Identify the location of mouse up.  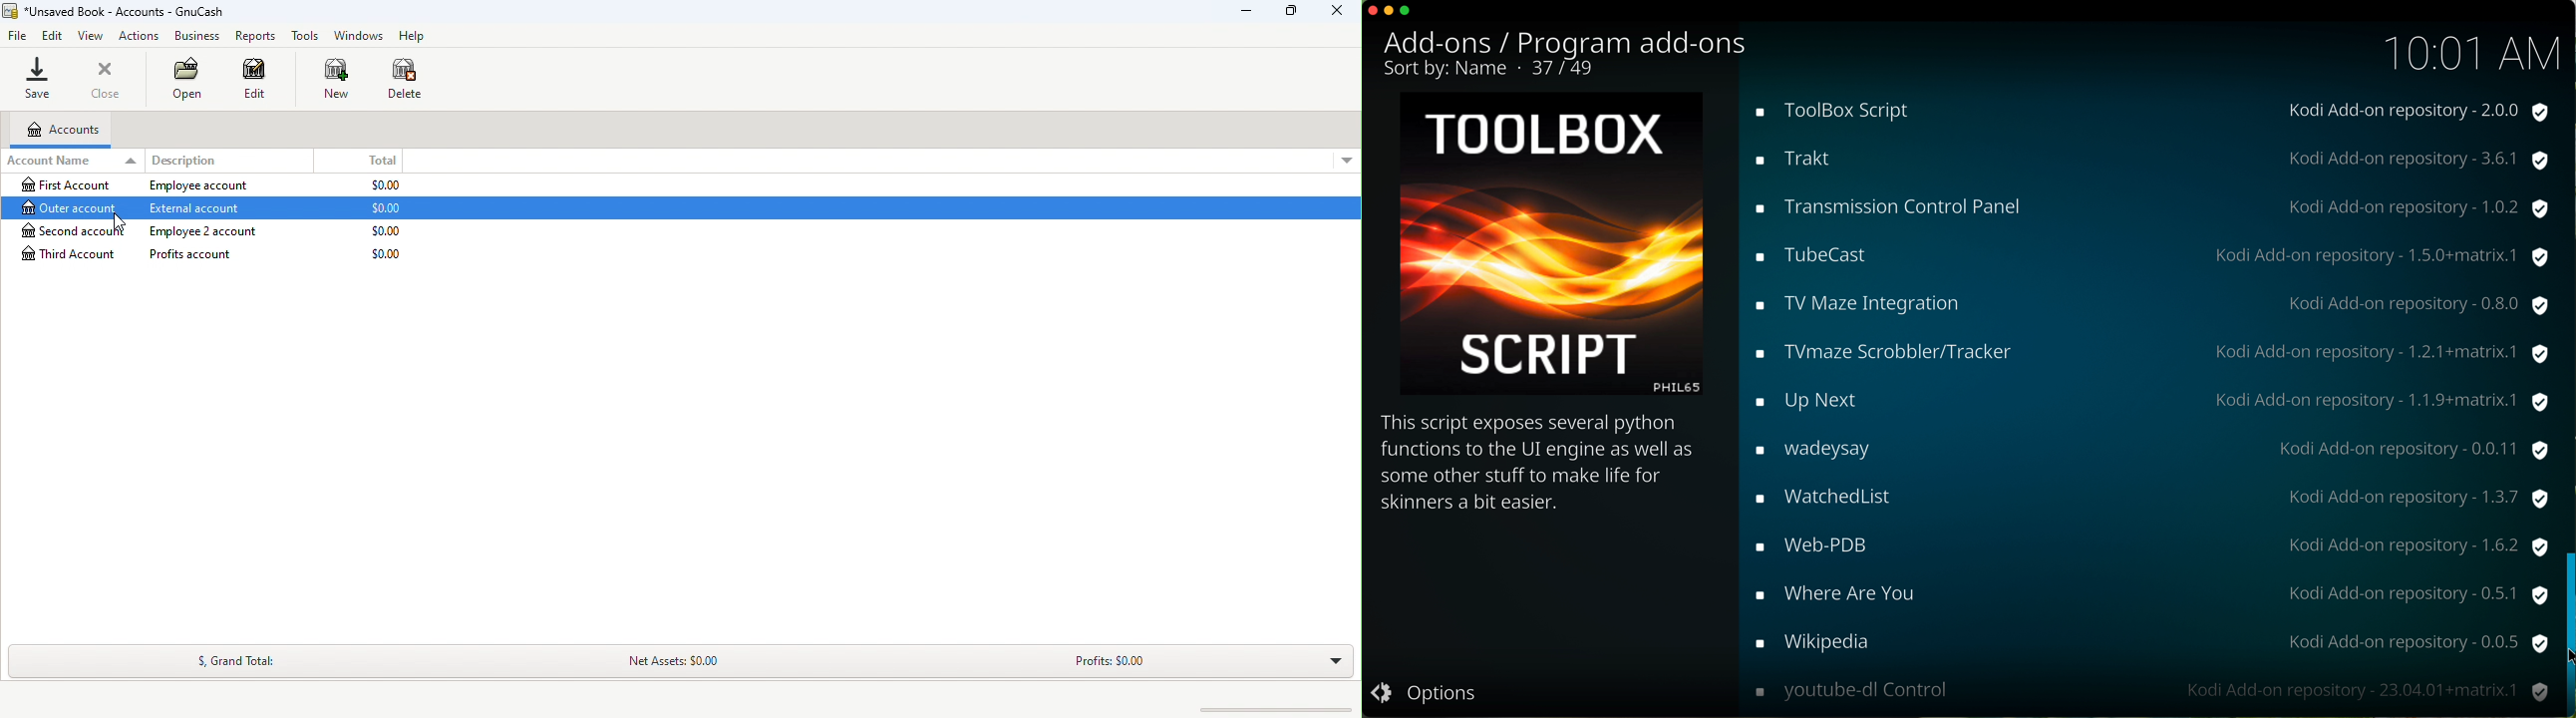
(2568, 630).